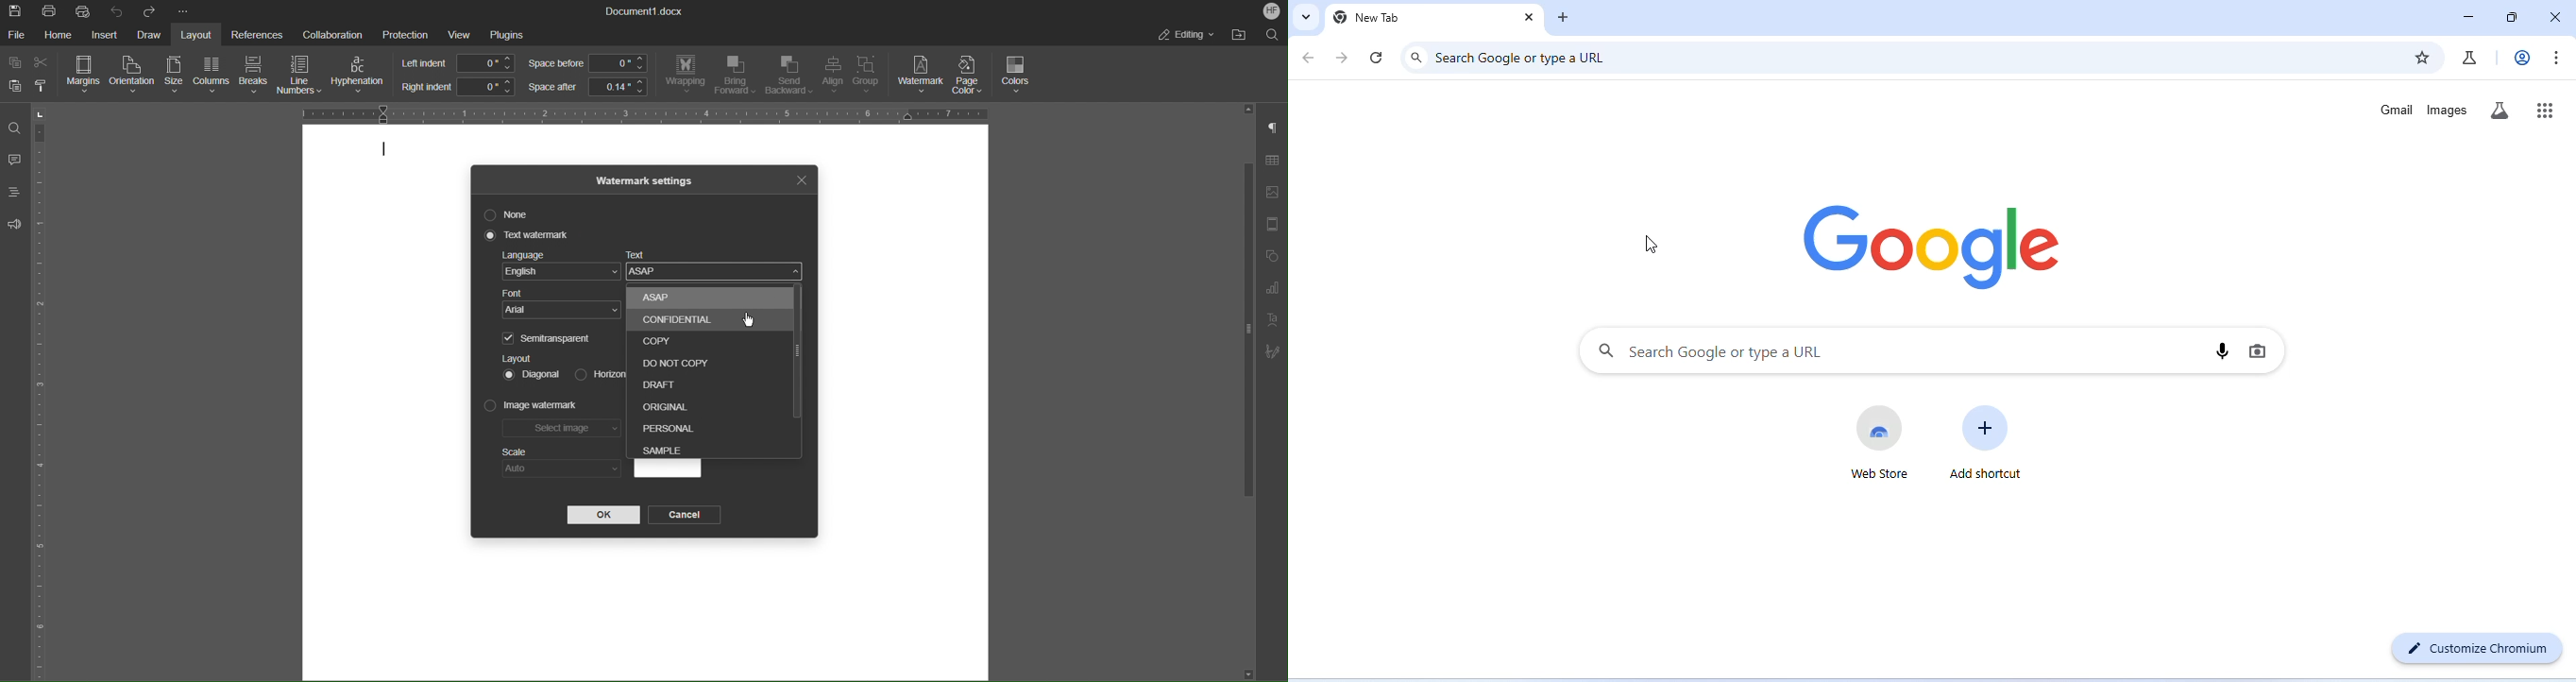  Describe the element at coordinates (2218, 352) in the screenshot. I see `voice search` at that location.